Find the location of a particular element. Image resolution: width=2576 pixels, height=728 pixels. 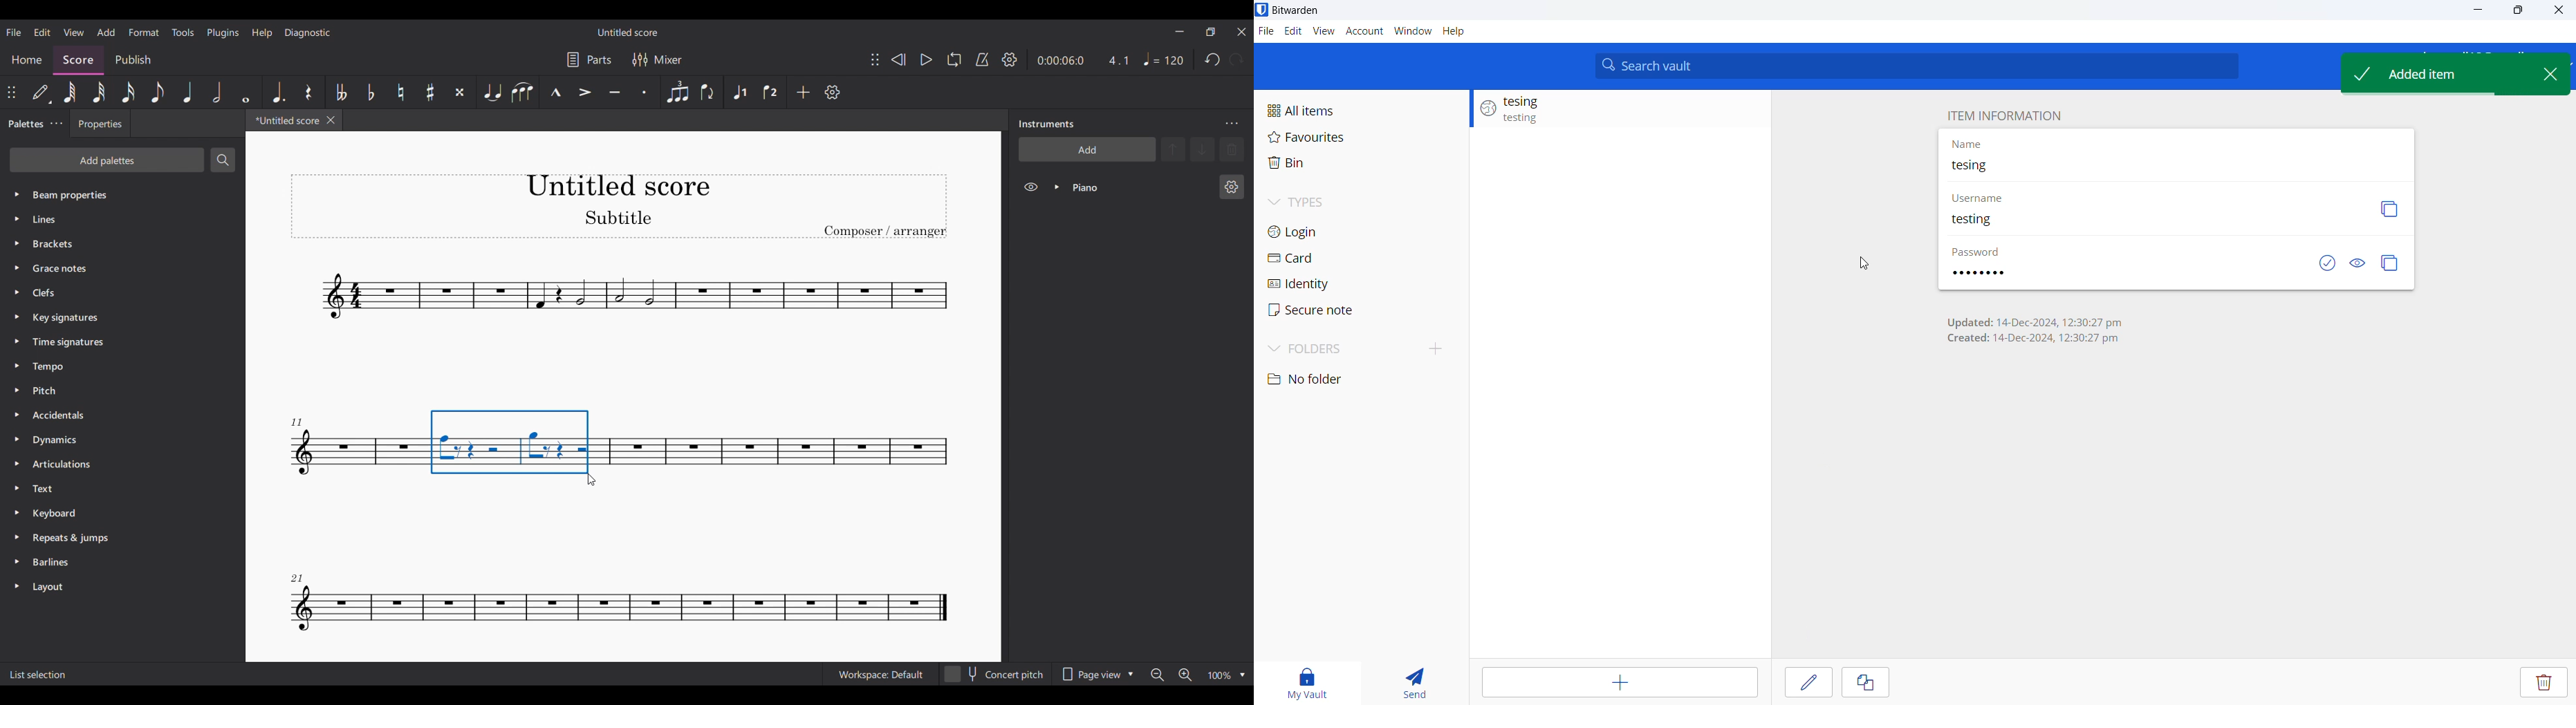

Change position of toolbar is located at coordinates (875, 59).